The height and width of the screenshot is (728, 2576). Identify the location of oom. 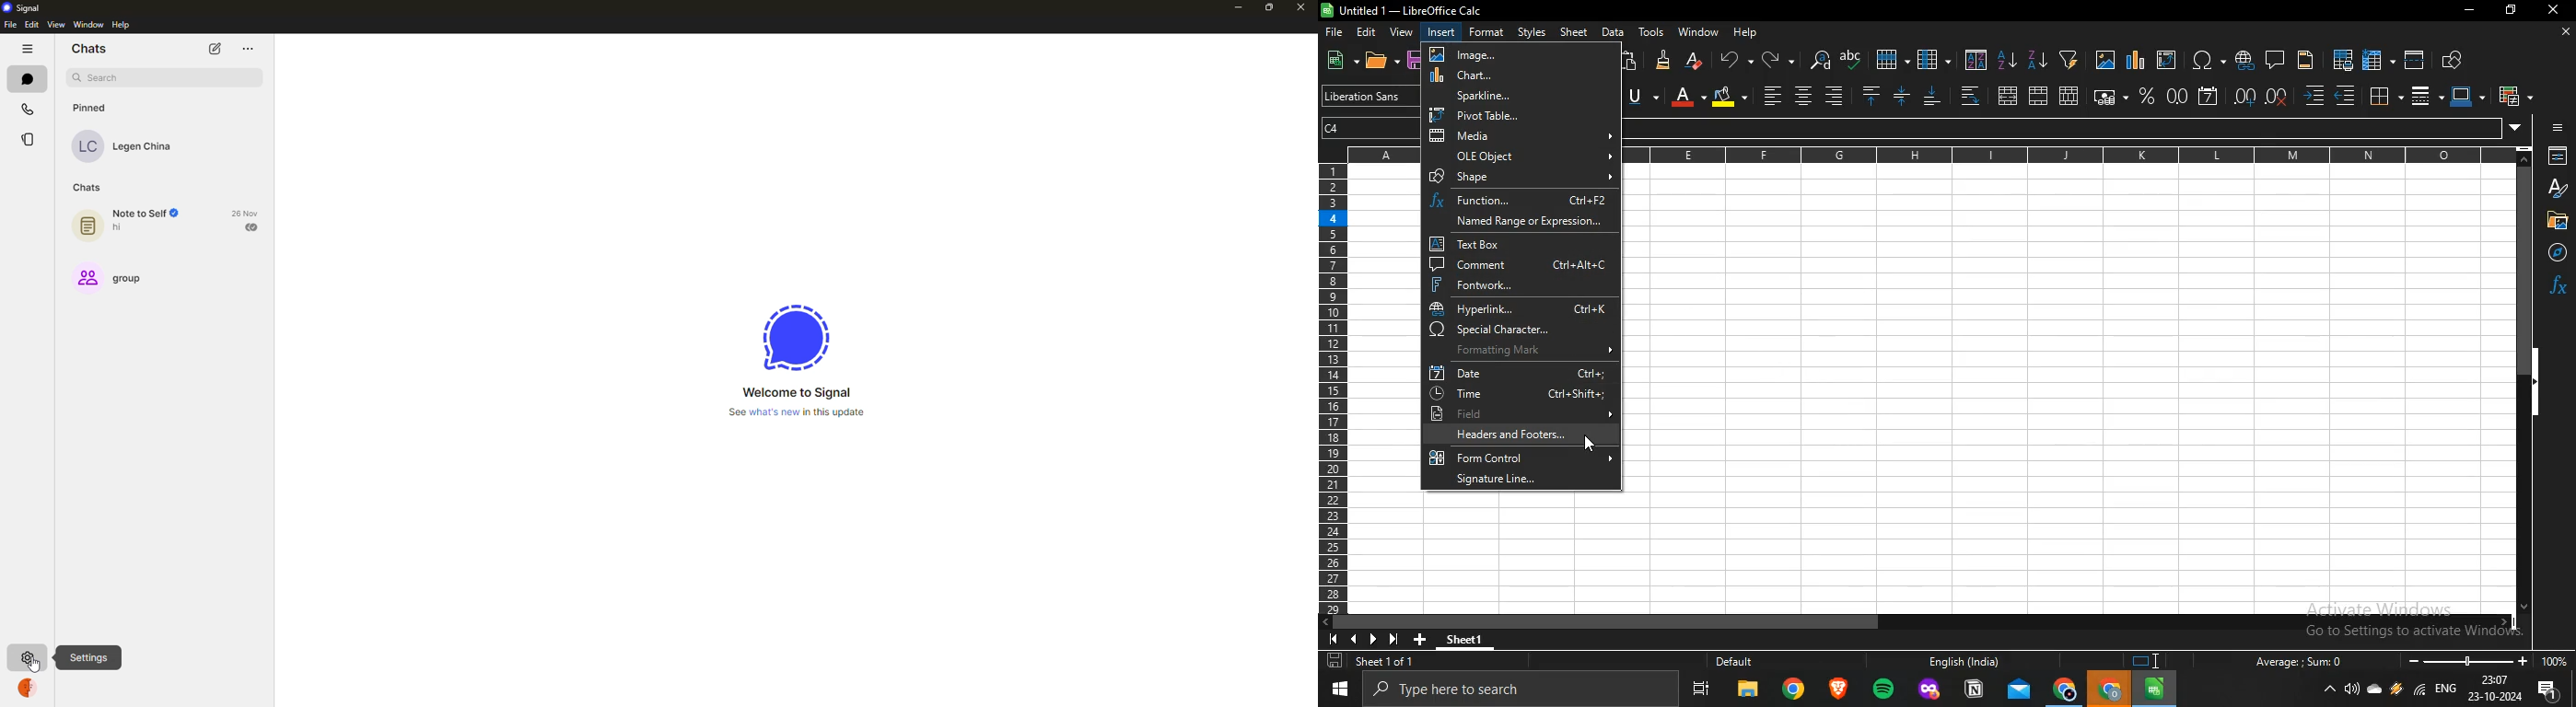
(2486, 659).